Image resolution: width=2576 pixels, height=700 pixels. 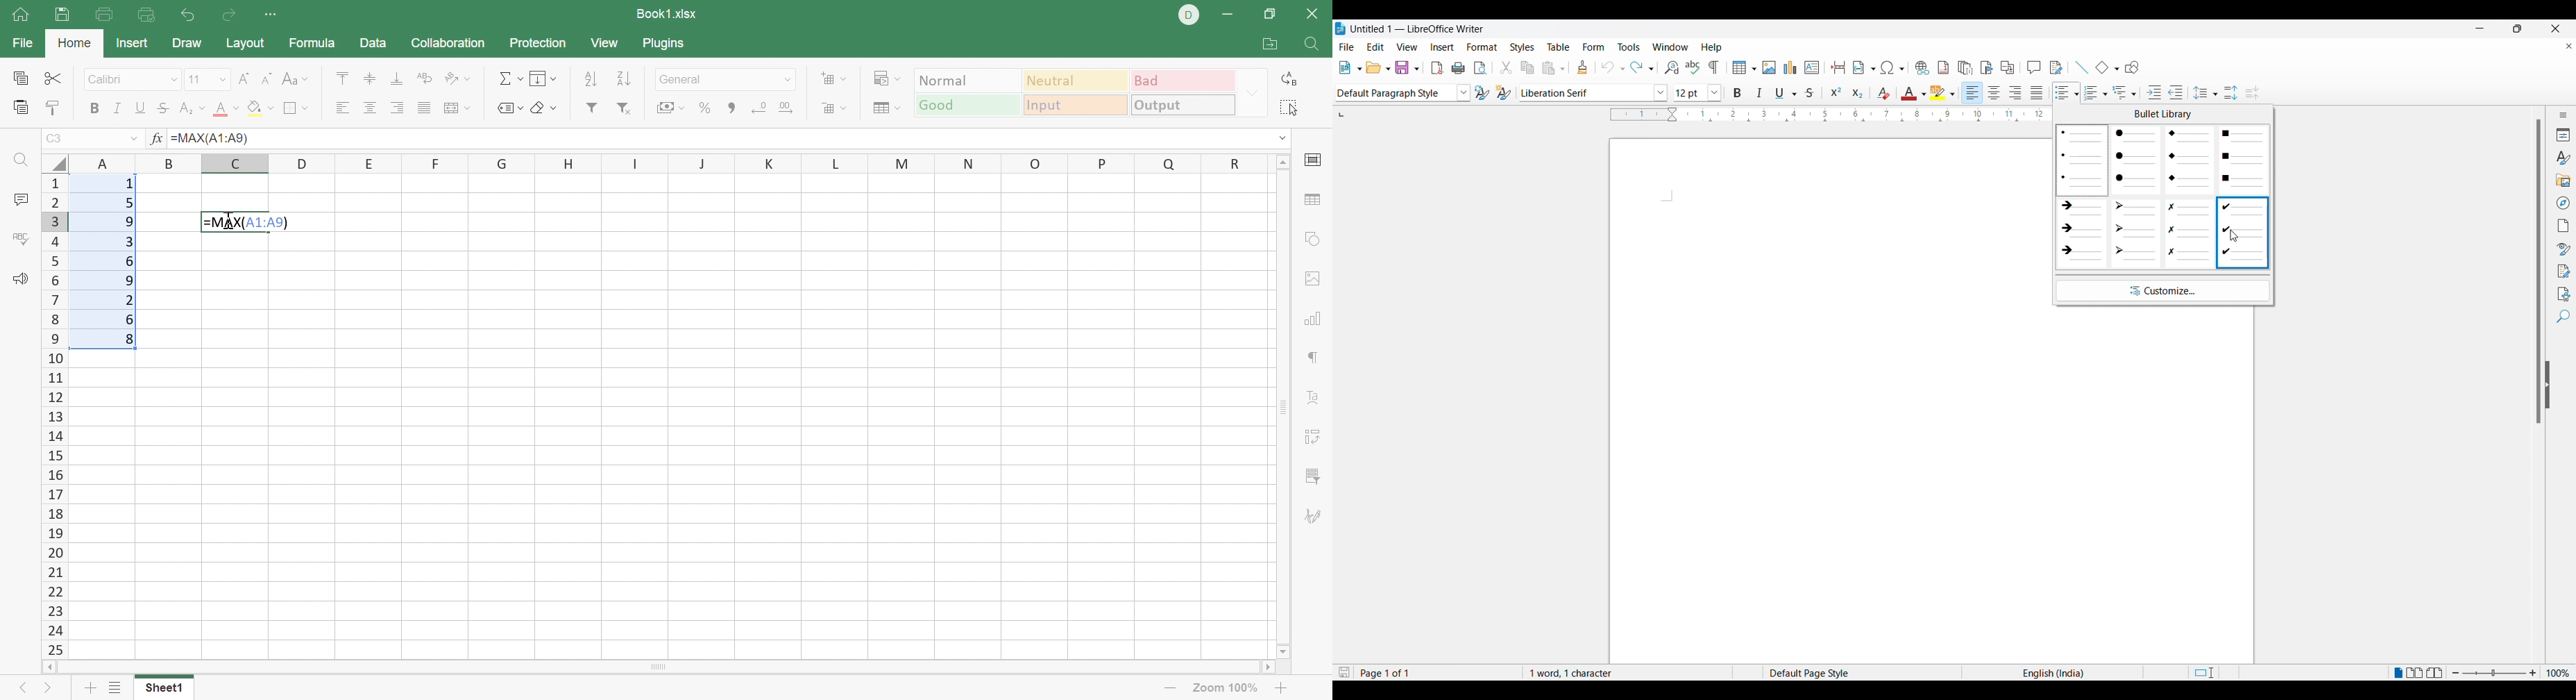 What do you see at coordinates (1281, 162) in the screenshot?
I see `Scroll Up` at bounding box center [1281, 162].